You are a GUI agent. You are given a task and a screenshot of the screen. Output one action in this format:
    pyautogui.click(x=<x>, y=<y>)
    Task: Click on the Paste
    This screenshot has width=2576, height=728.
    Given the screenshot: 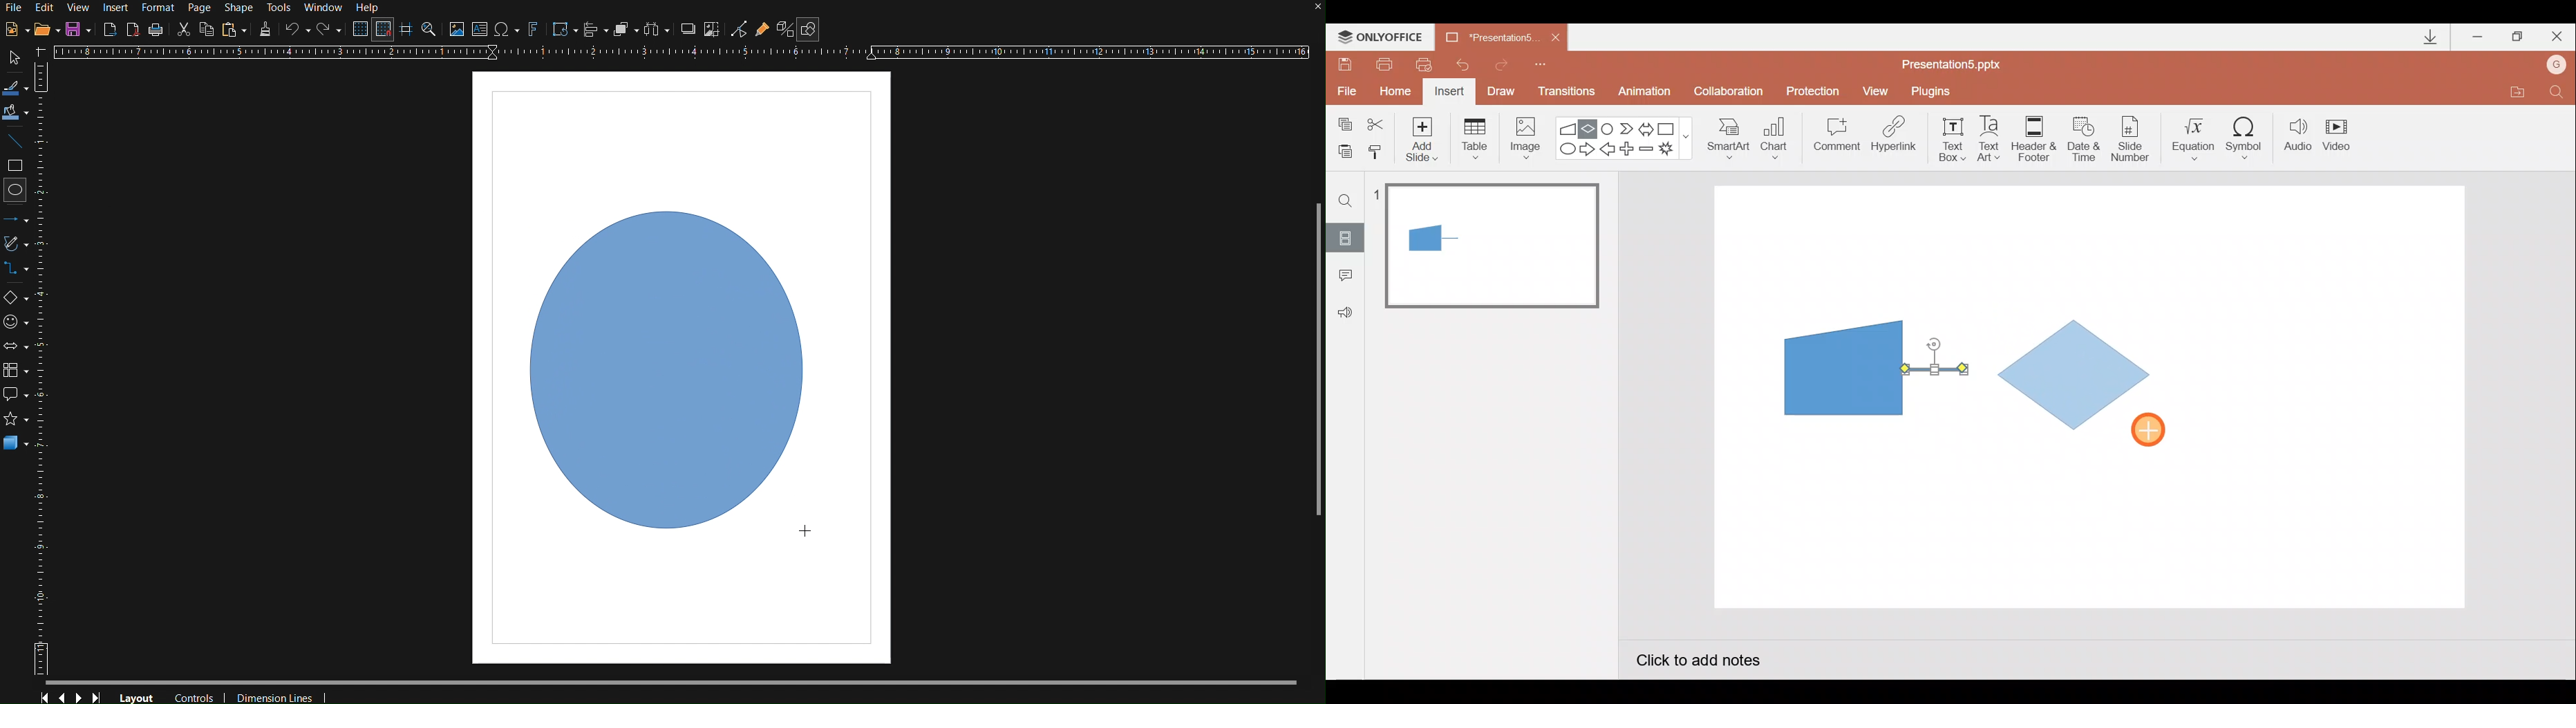 What is the action you would take?
    pyautogui.click(x=1341, y=150)
    